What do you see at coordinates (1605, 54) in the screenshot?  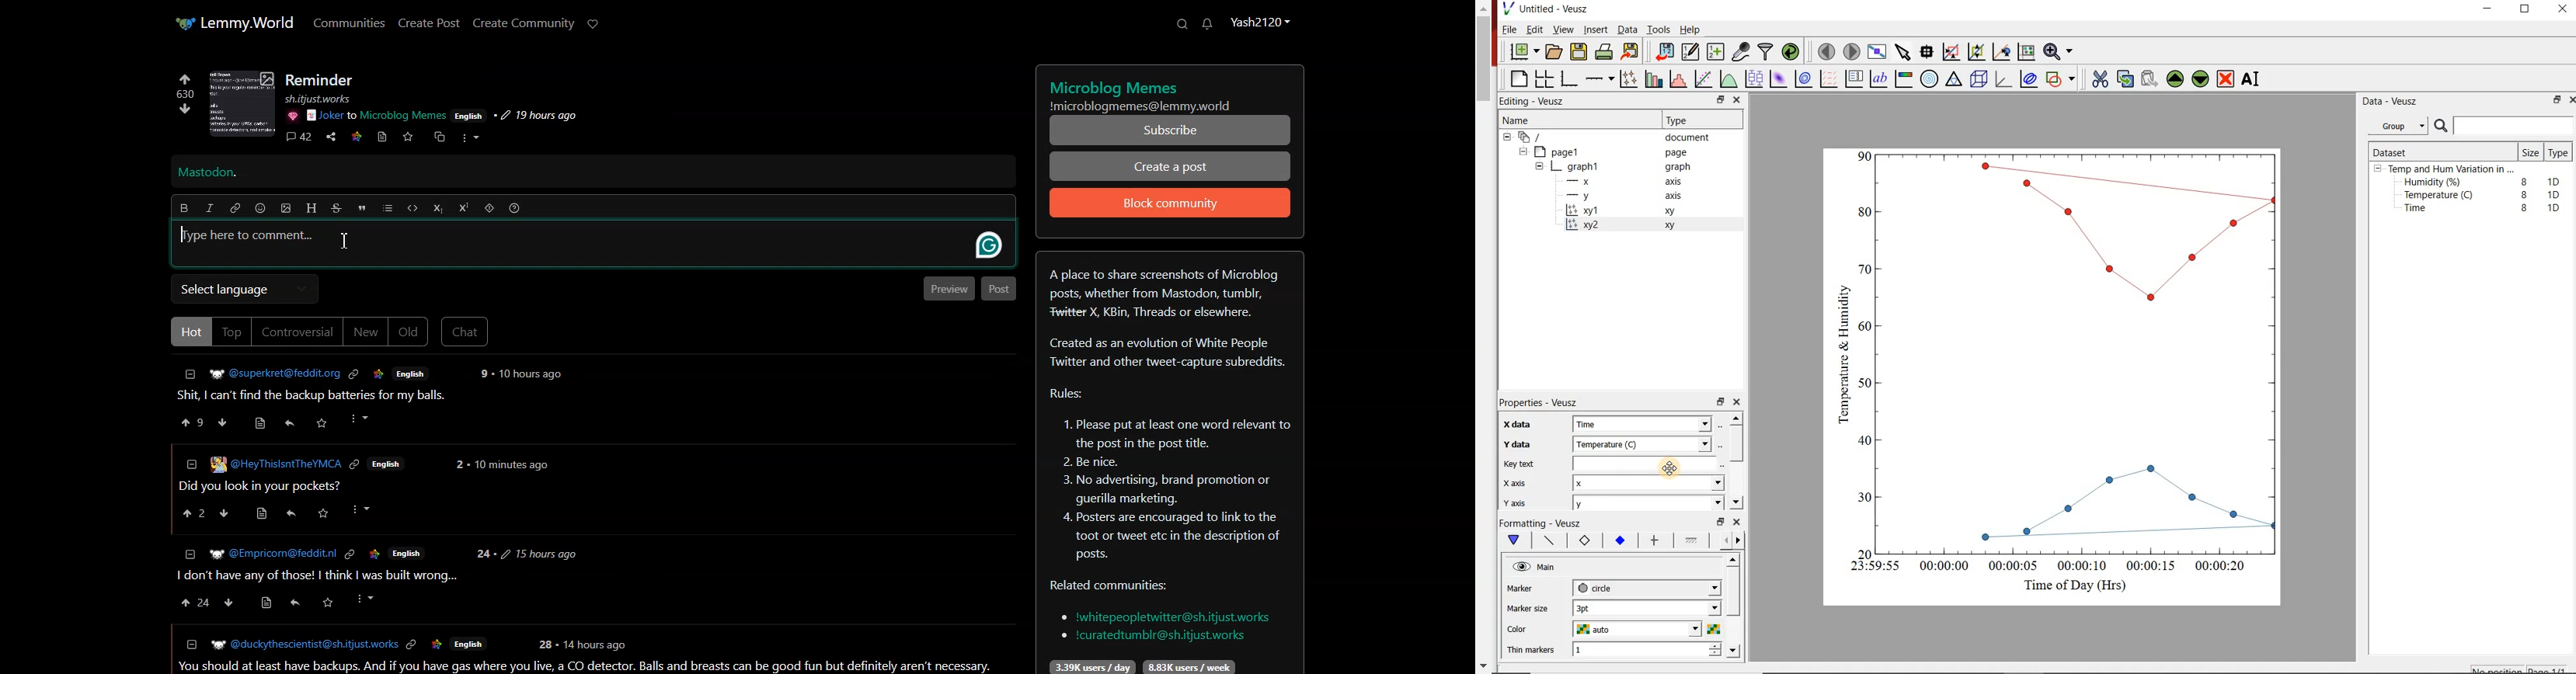 I see `print the document` at bounding box center [1605, 54].